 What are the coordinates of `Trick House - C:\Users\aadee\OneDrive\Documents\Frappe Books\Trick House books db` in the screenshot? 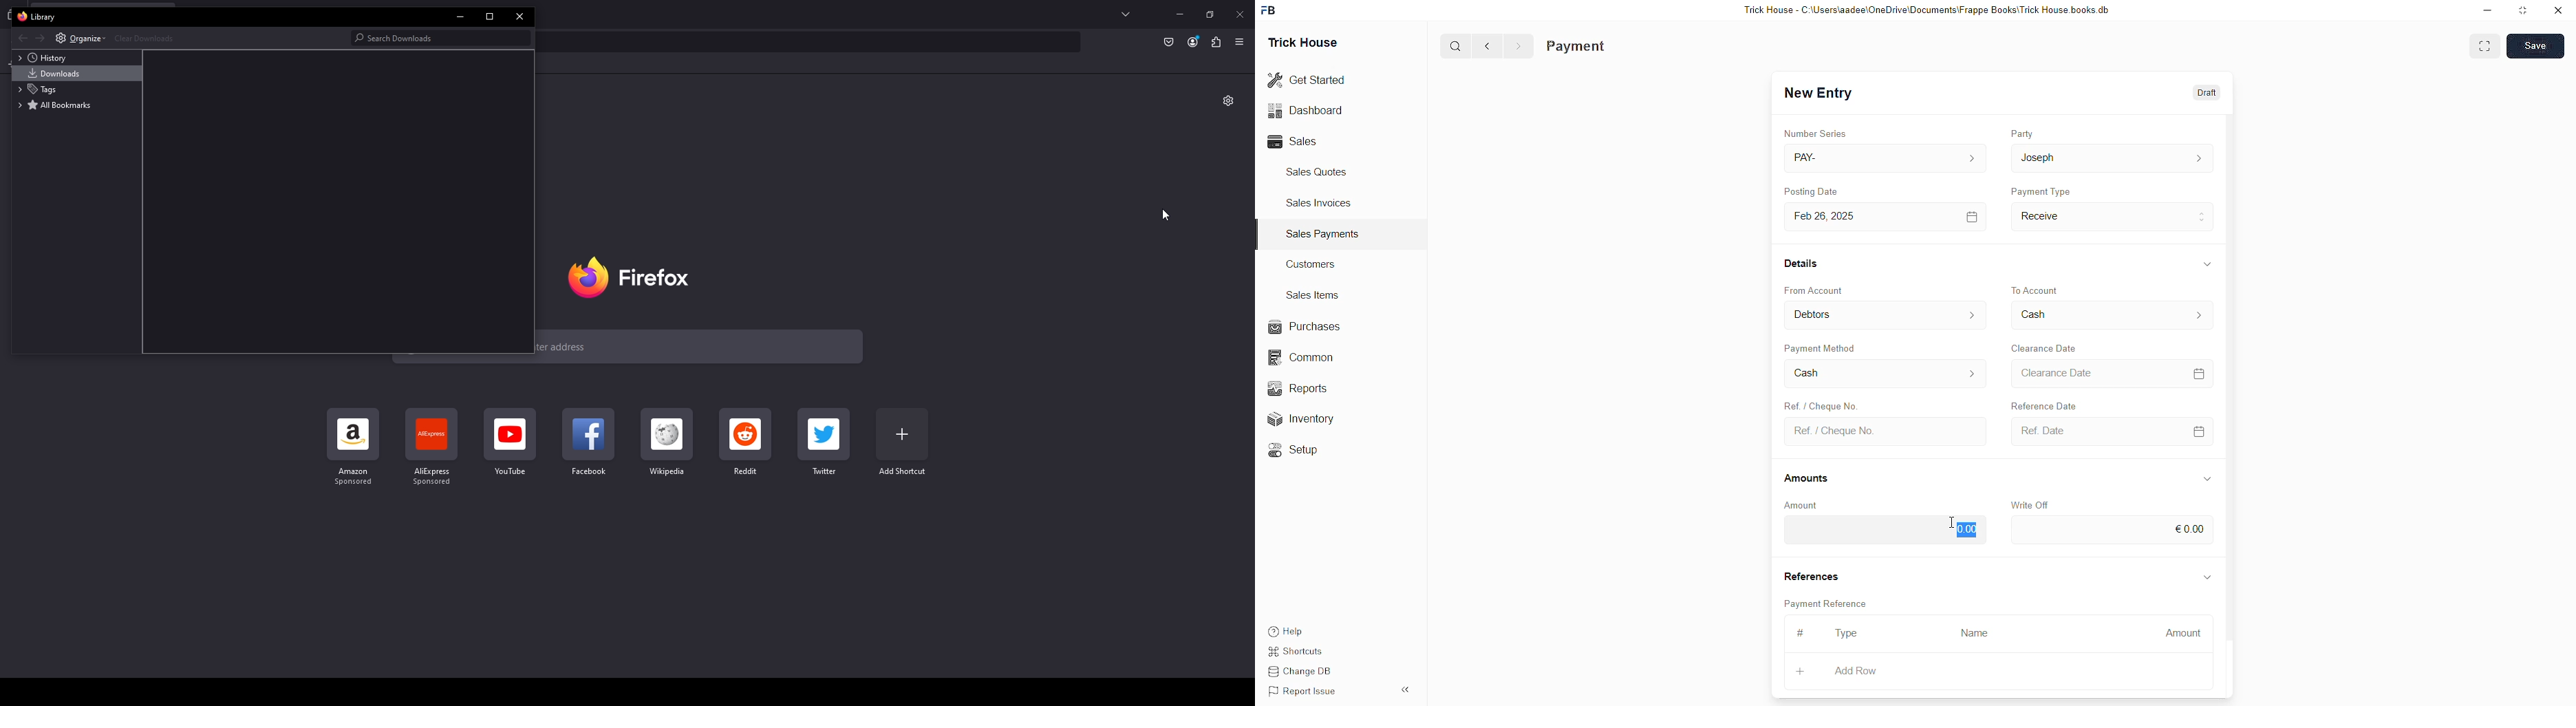 It's located at (1928, 10).